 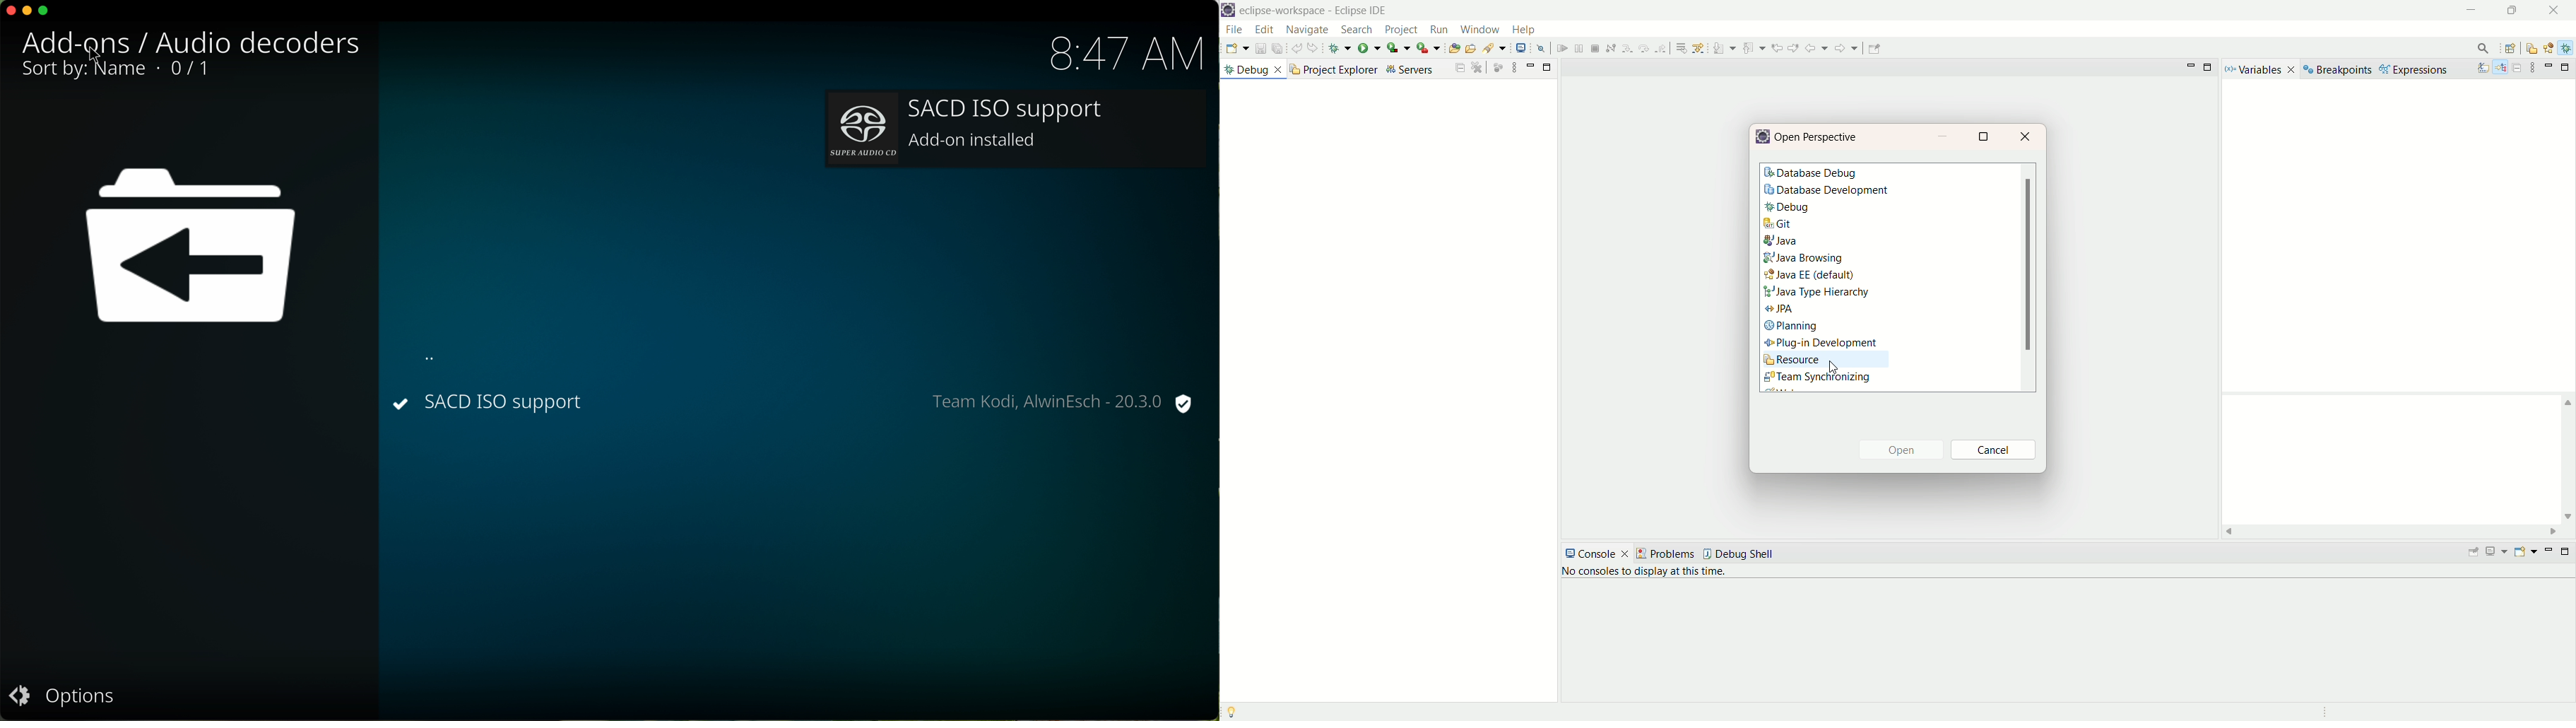 What do you see at coordinates (1235, 48) in the screenshot?
I see `new` at bounding box center [1235, 48].